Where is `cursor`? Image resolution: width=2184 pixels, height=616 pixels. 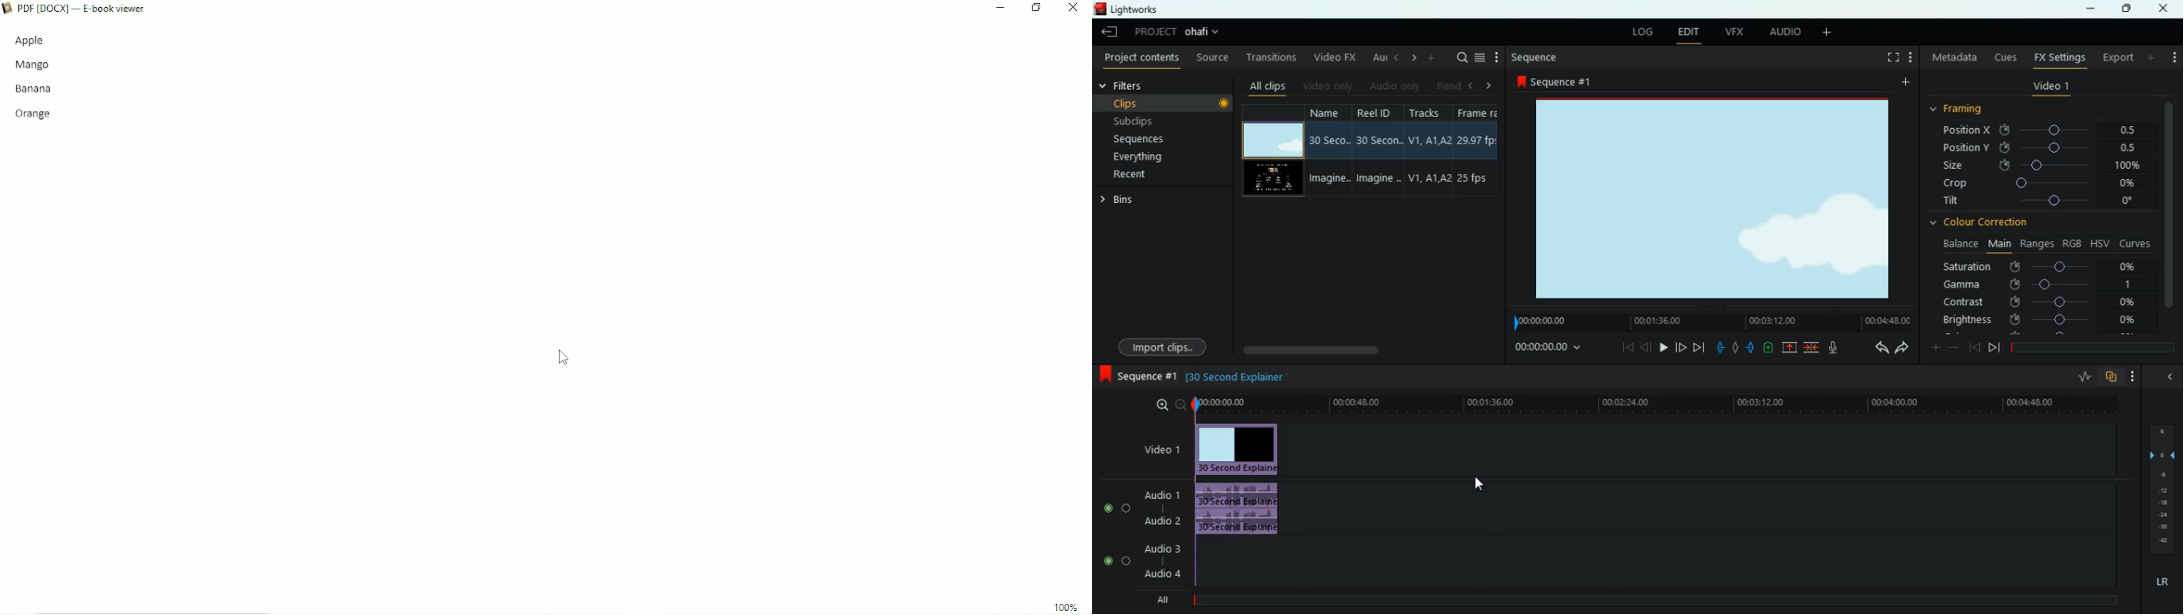 cursor is located at coordinates (1480, 482).